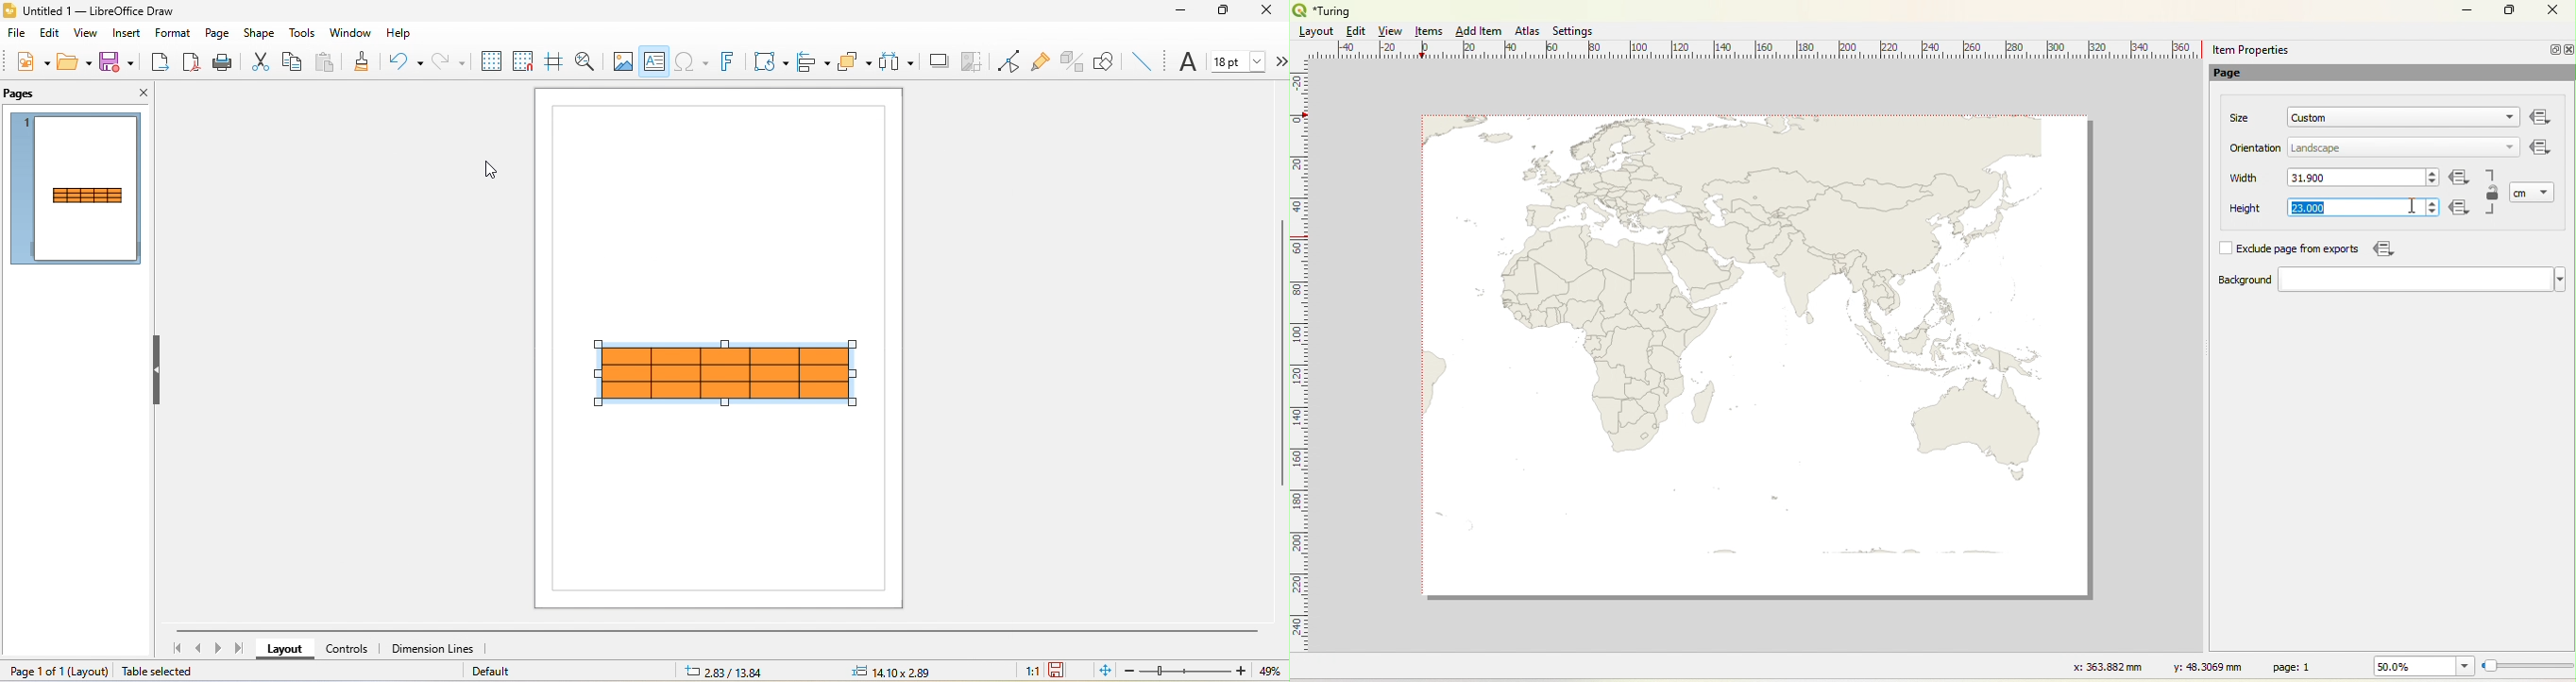 The image size is (2576, 700). Describe the element at coordinates (77, 191) in the screenshot. I see `page1` at that location.